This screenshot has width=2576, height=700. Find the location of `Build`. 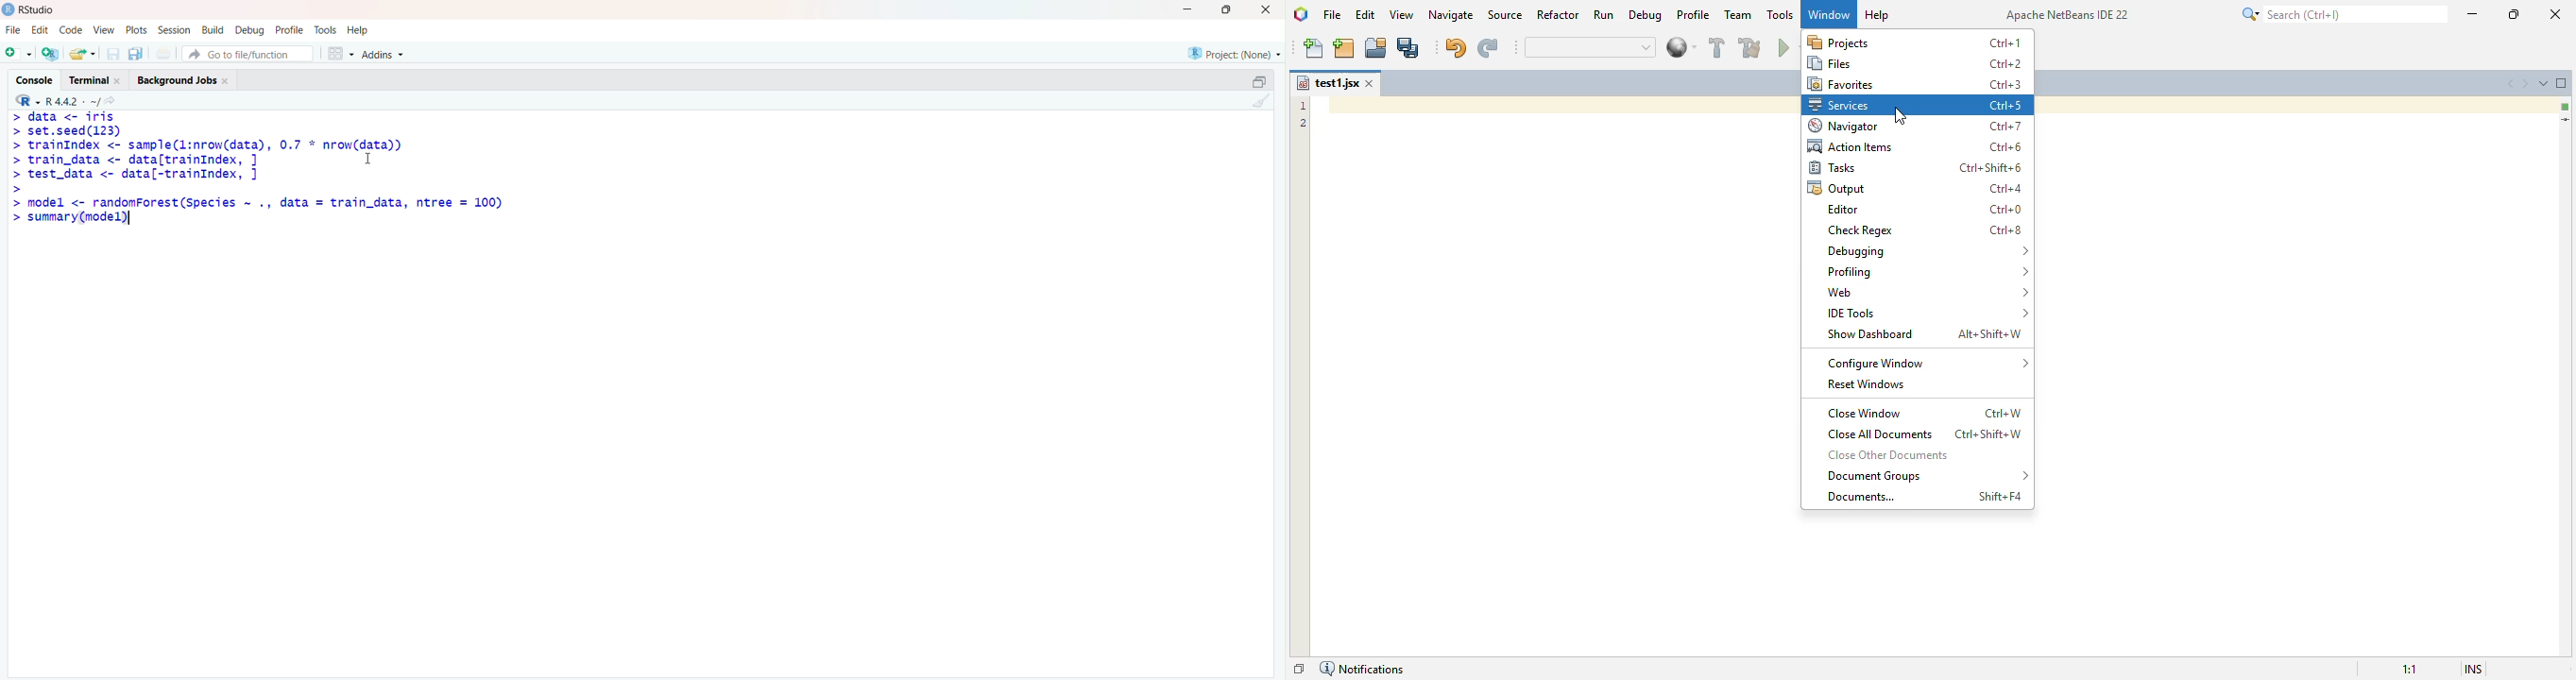

Build is located at coordinates (215, 29).